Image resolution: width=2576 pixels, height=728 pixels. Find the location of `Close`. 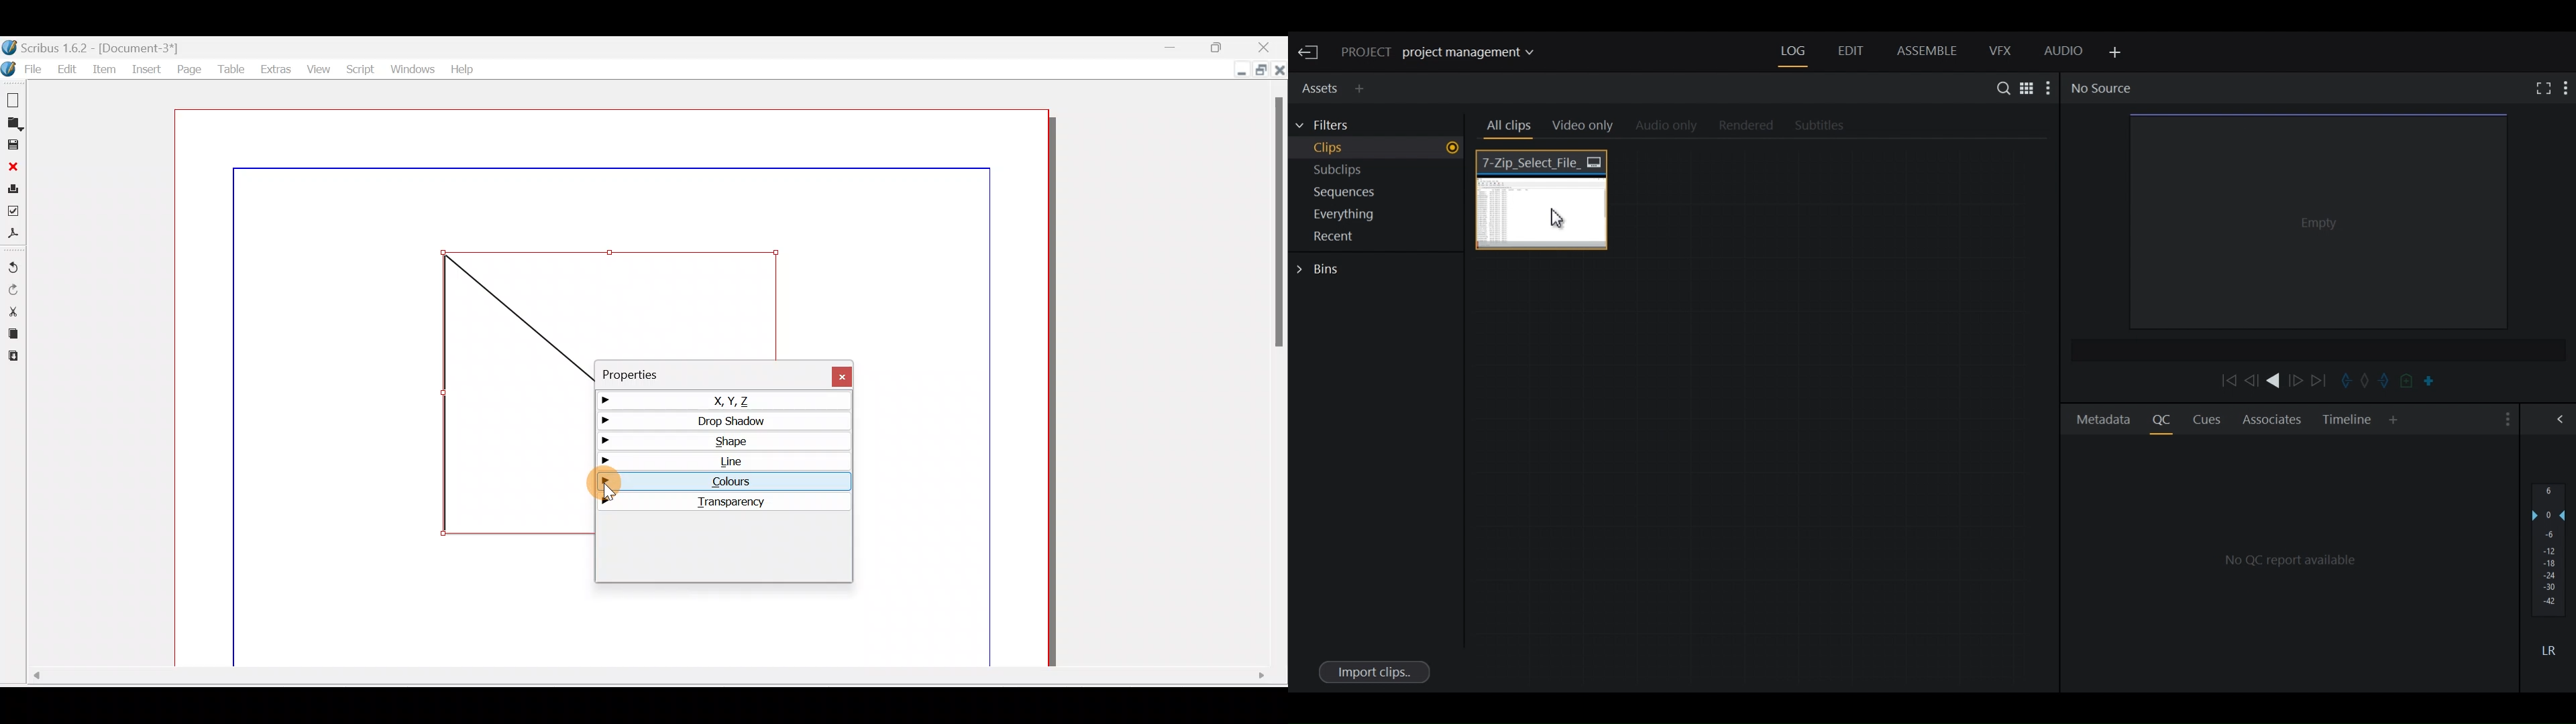

Close is located at coordinates (1271, 48).